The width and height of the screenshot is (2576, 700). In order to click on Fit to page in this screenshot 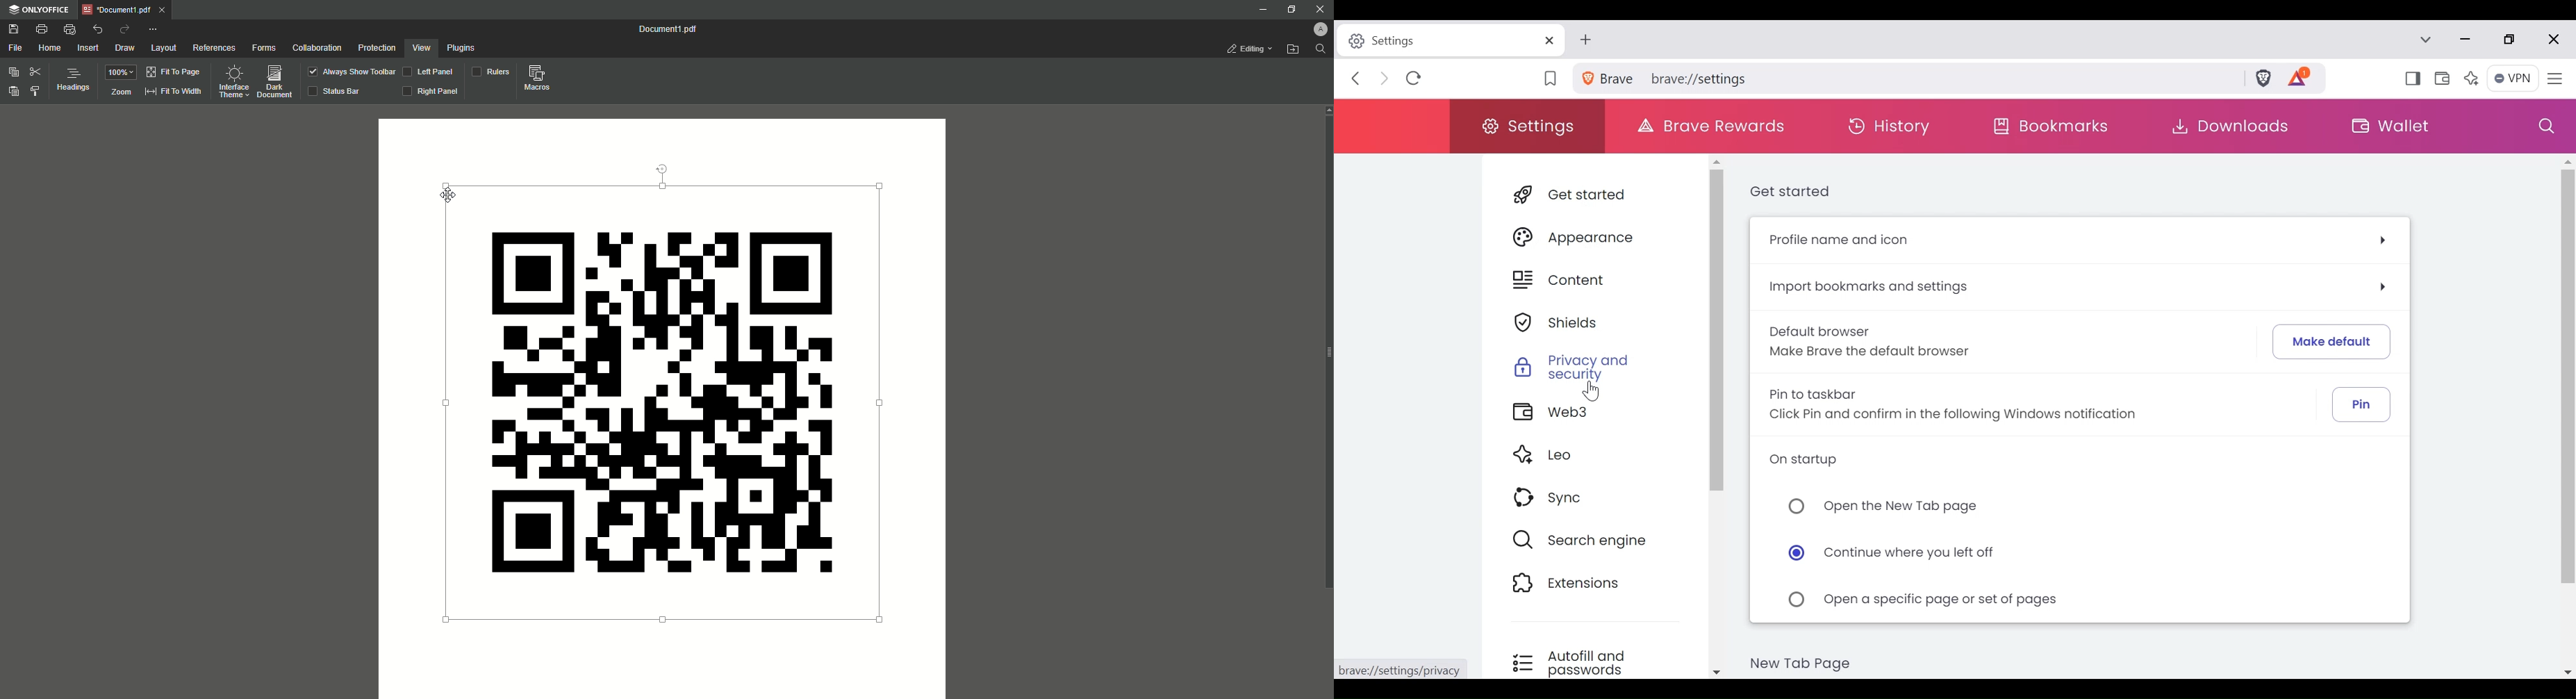, I will do `click(174, 73)`.